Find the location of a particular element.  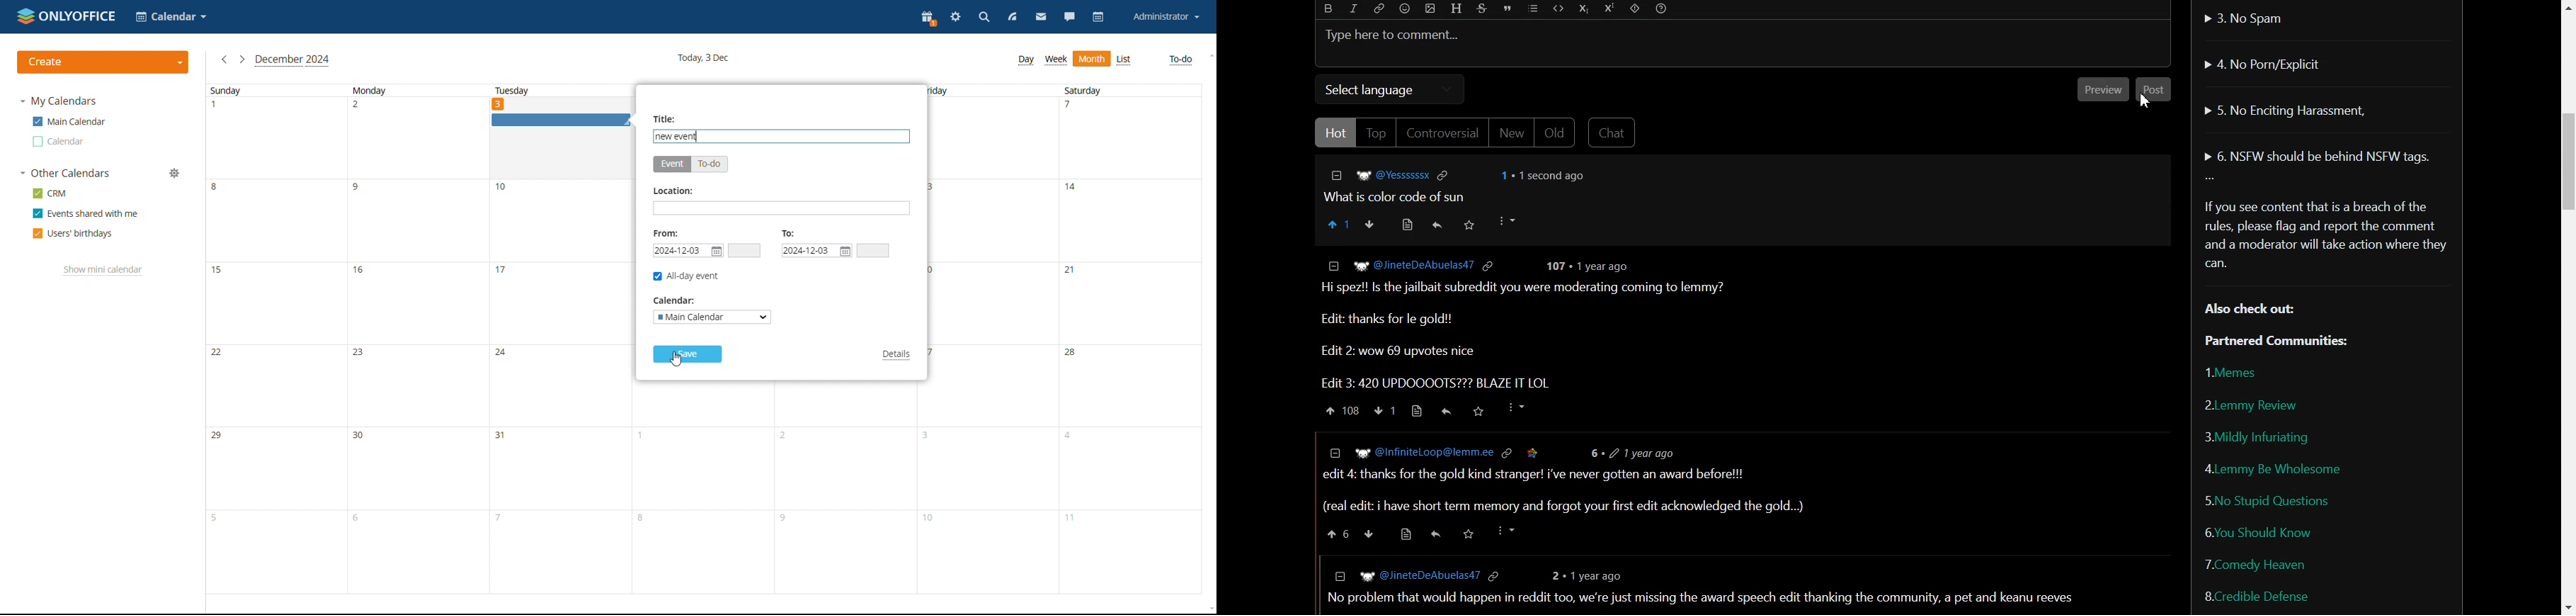

saturday is located at coordinates (1128, 339).